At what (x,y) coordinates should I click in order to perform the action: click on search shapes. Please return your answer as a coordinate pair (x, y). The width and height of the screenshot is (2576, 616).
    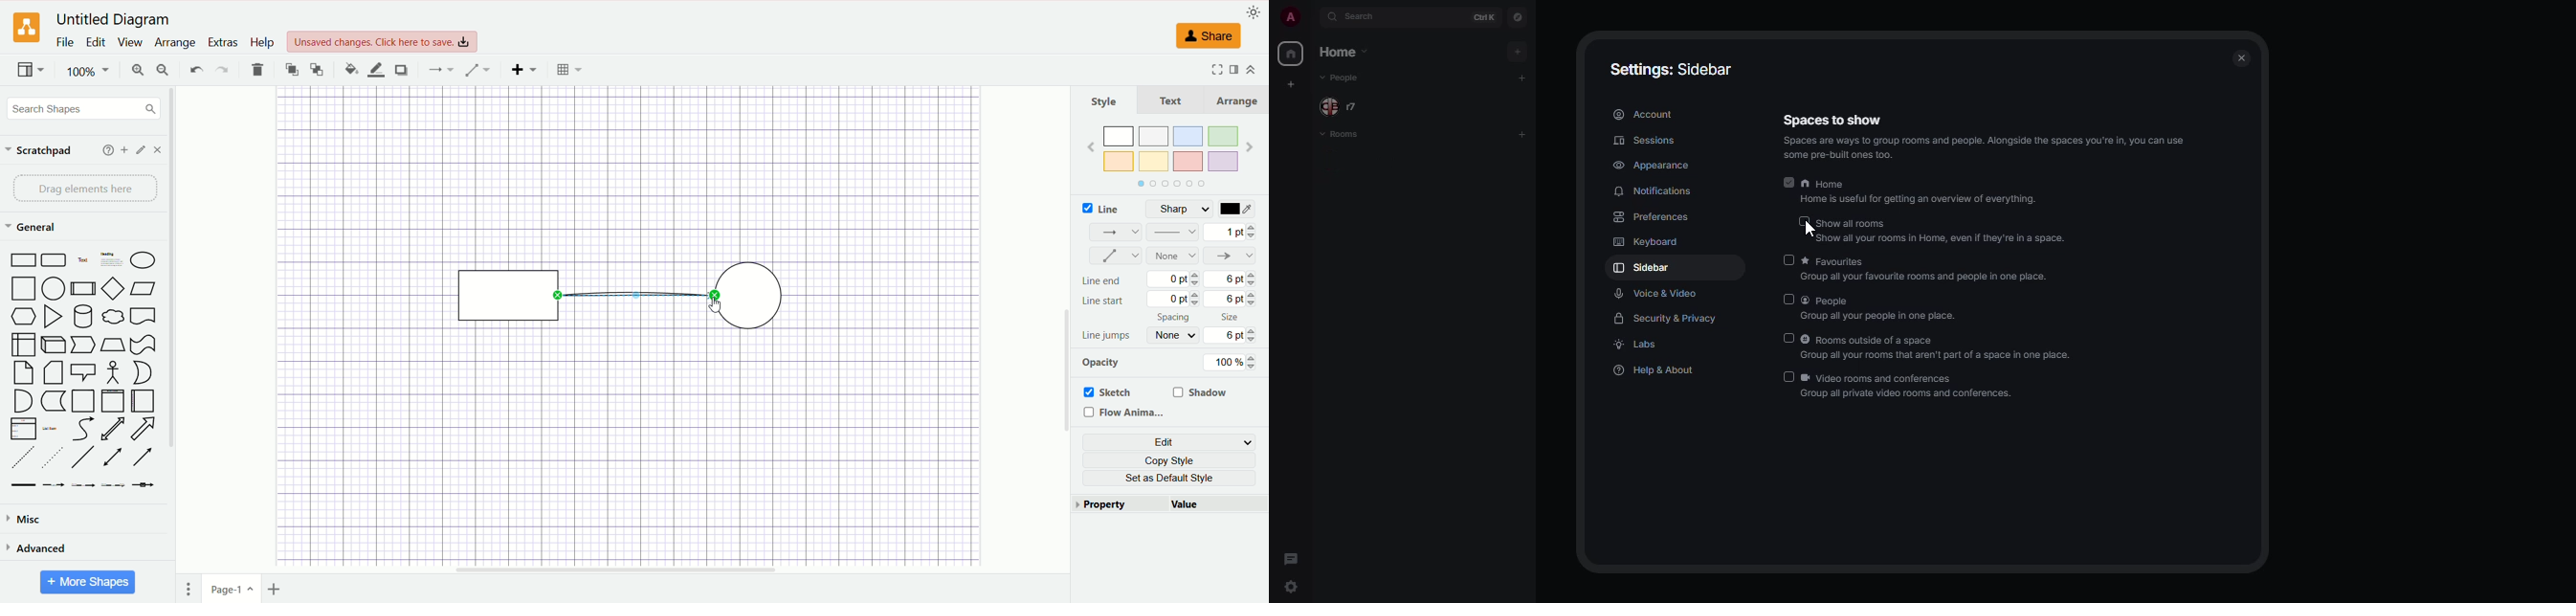
    Looking at the image, I should click on (81, 108).